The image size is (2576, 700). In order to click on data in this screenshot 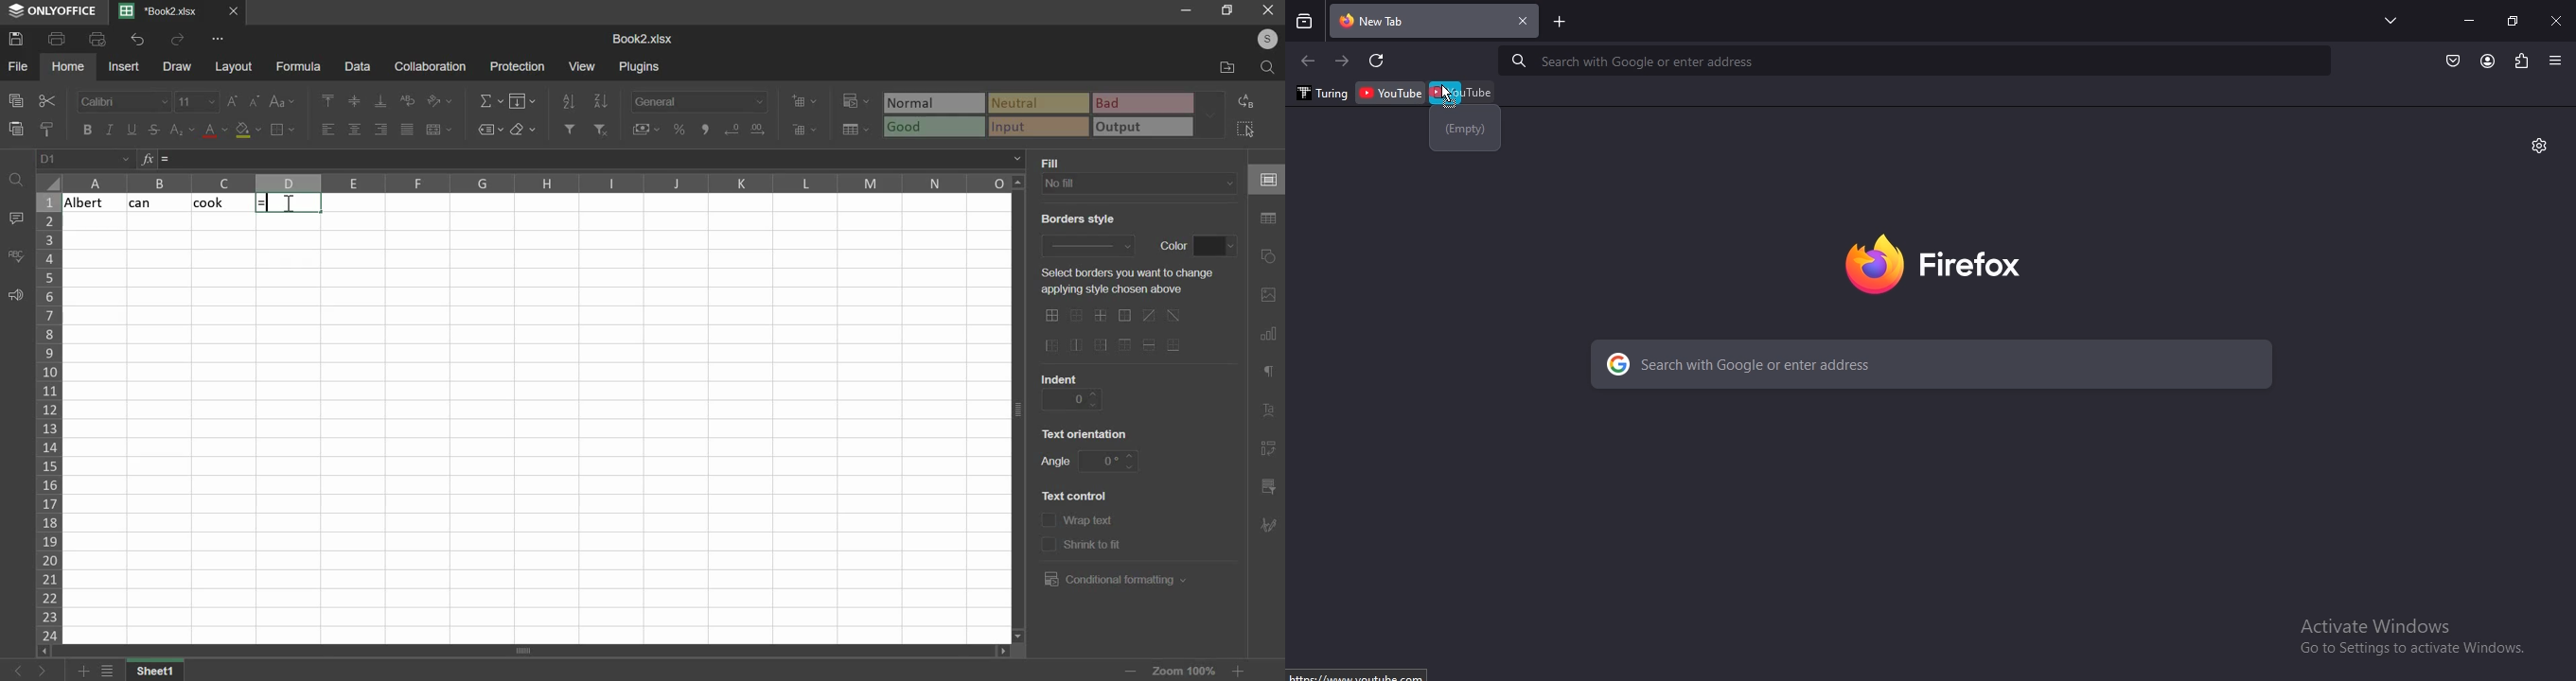, I will do `click(358, 67)`.